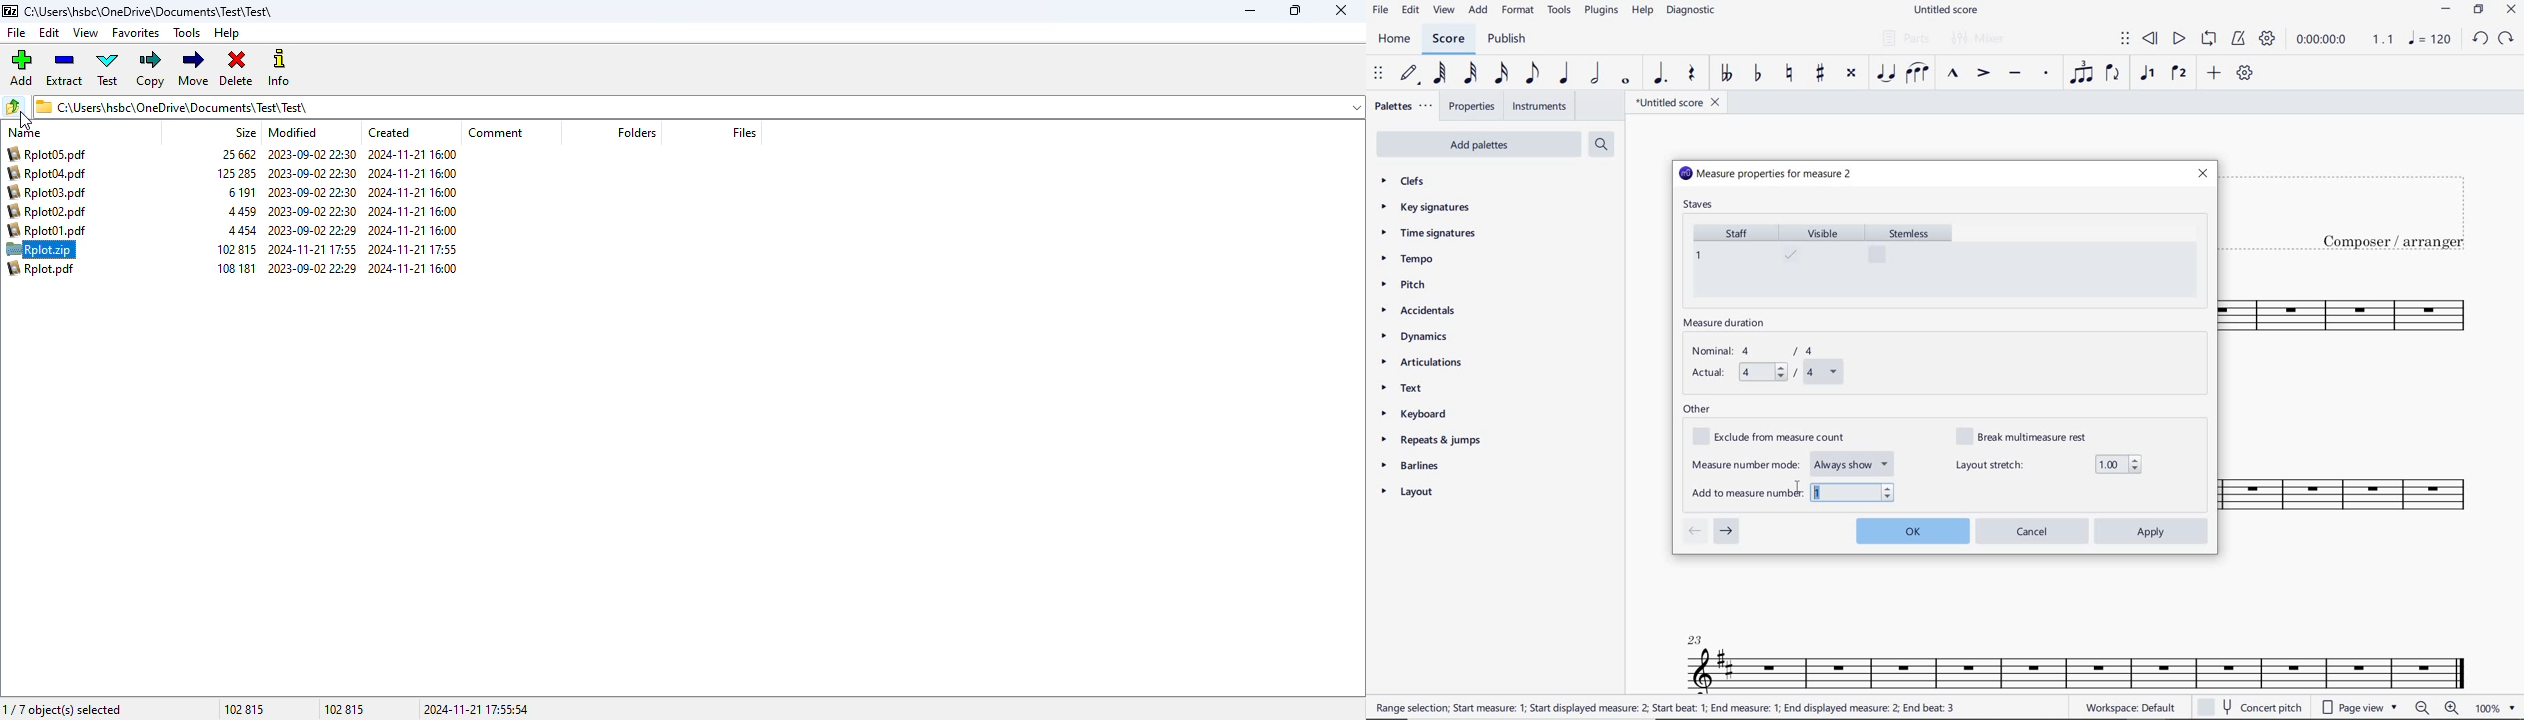 Image resolution: width=2548 pixels, height=728 pixels. I want to click on 2023-09-02 22:30, so click(311, 212).